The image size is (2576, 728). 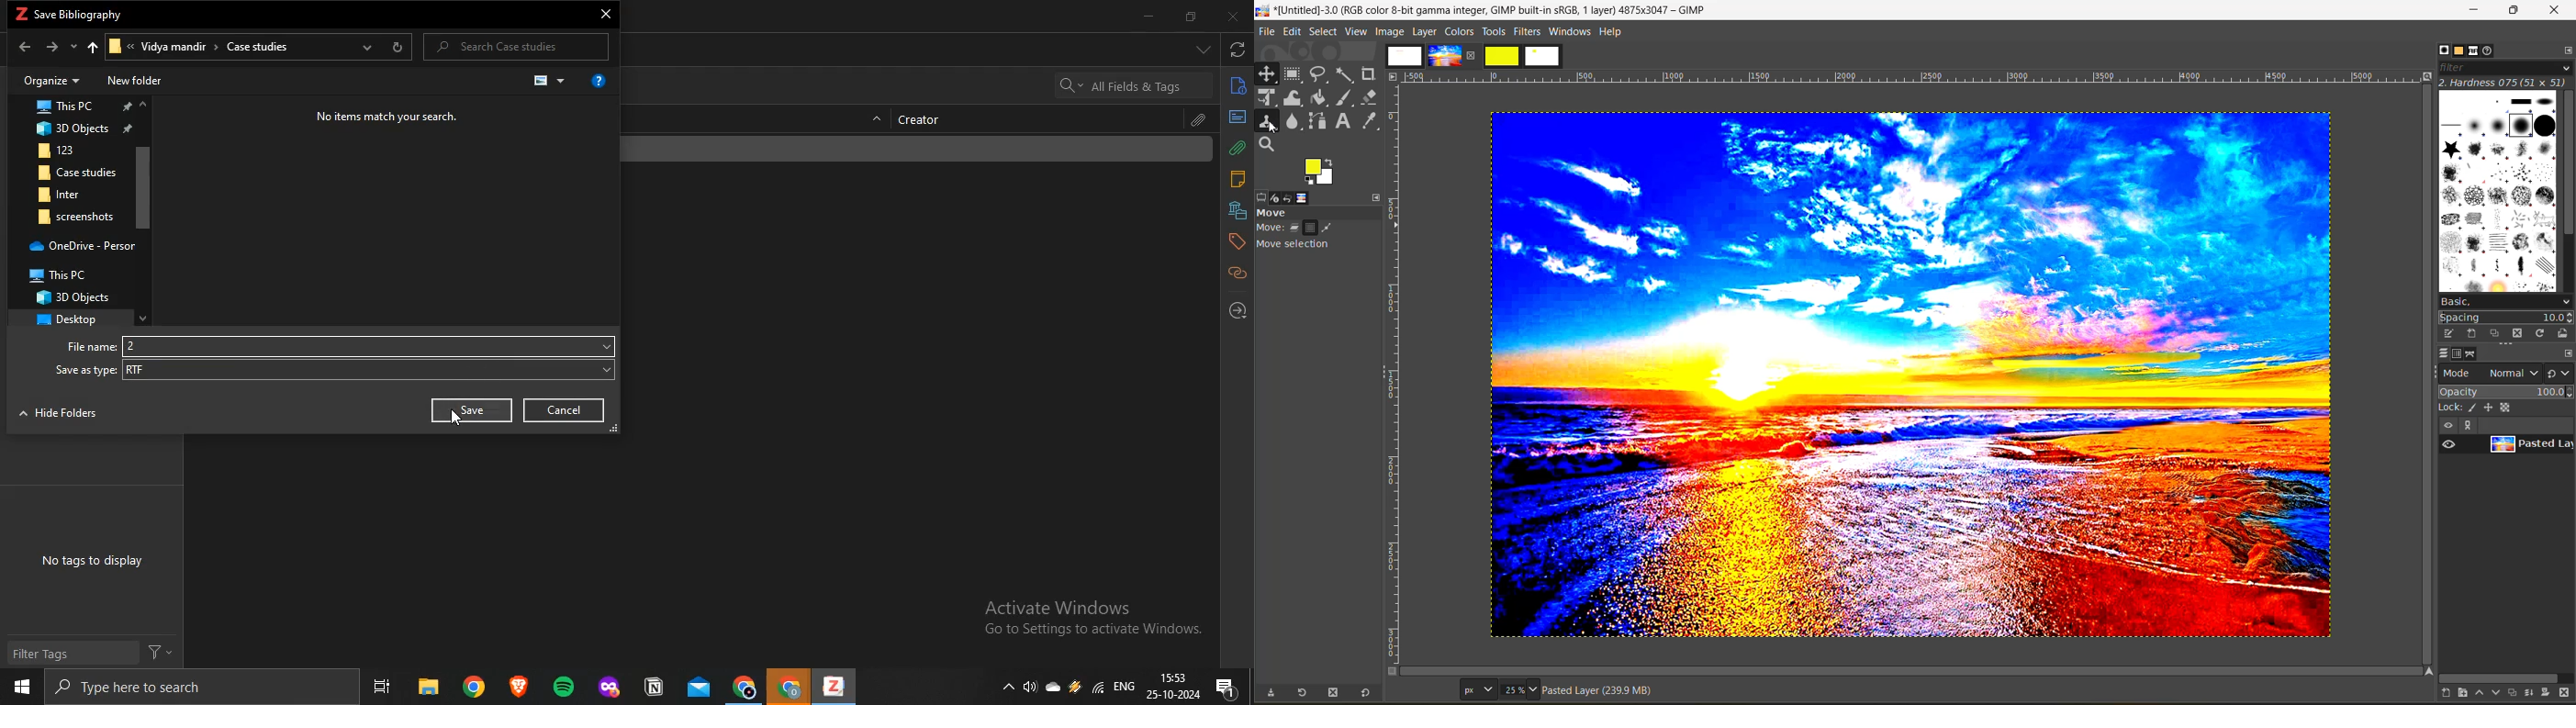 I want to click on hide, so click(x=879, y=117).